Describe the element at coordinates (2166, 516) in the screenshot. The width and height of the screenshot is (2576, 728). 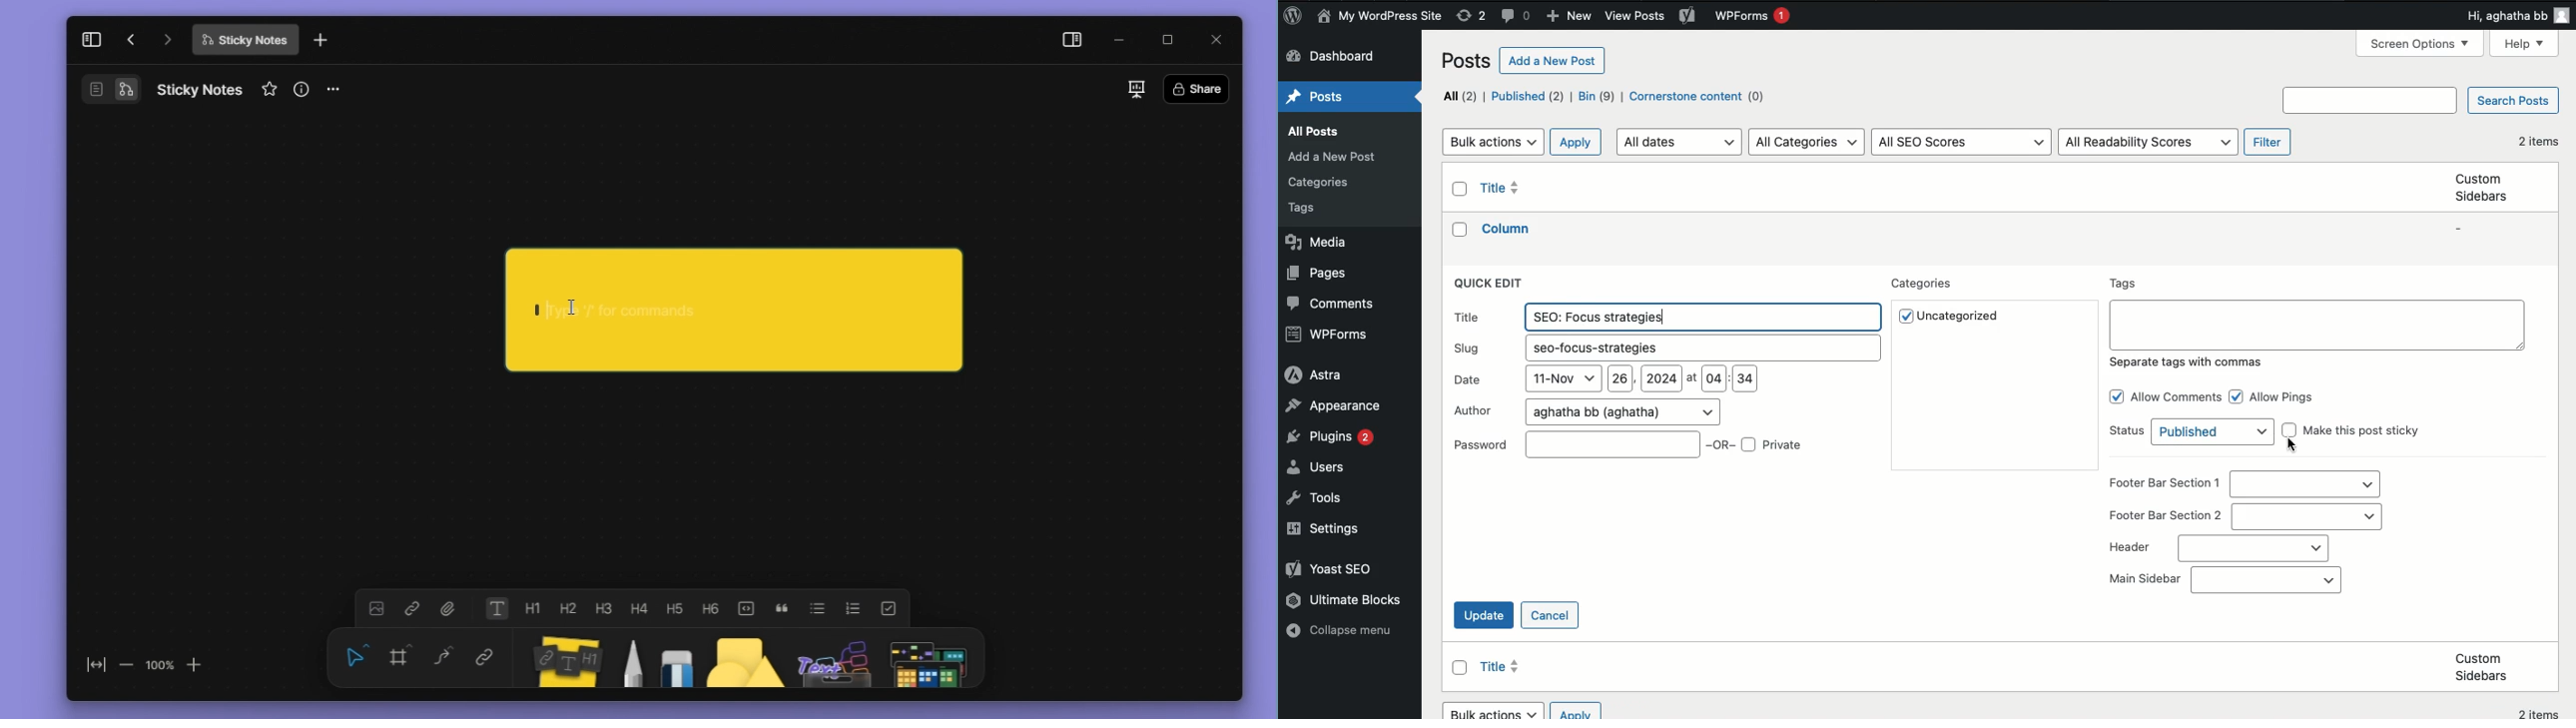
I see `Footer bar section 2` at that location.